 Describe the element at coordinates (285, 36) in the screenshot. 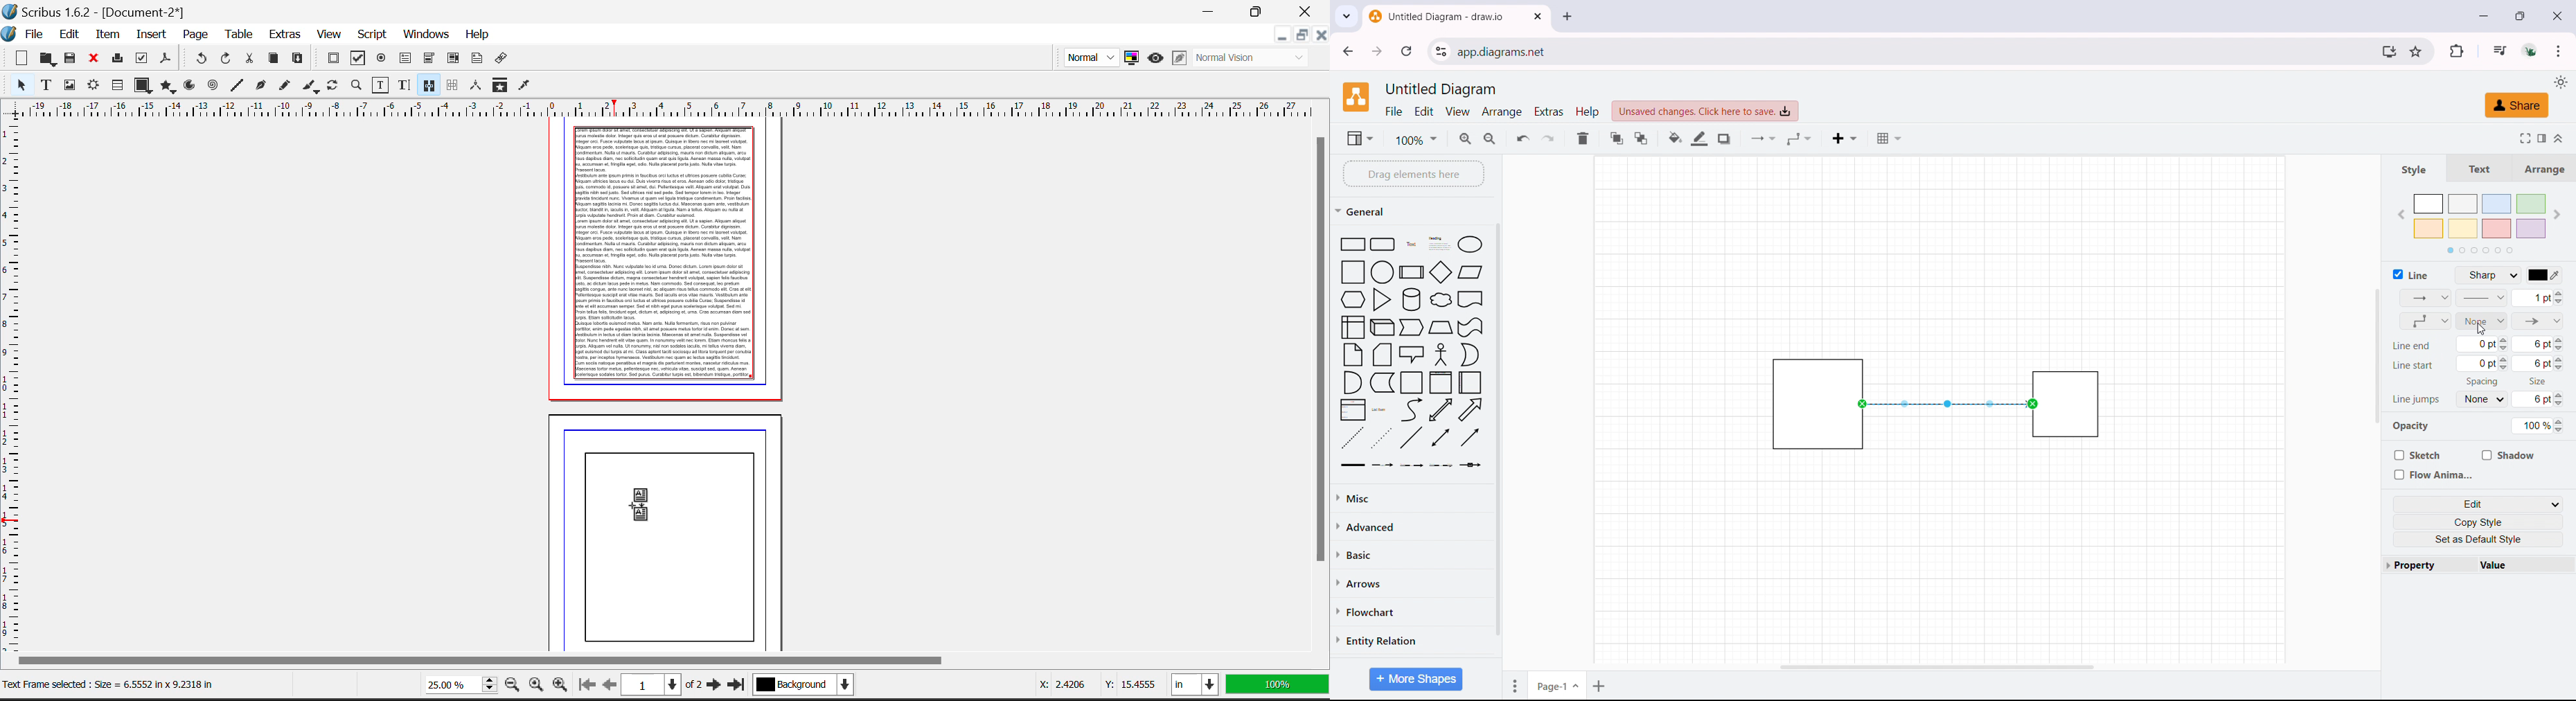

I see `Extras` at that location.